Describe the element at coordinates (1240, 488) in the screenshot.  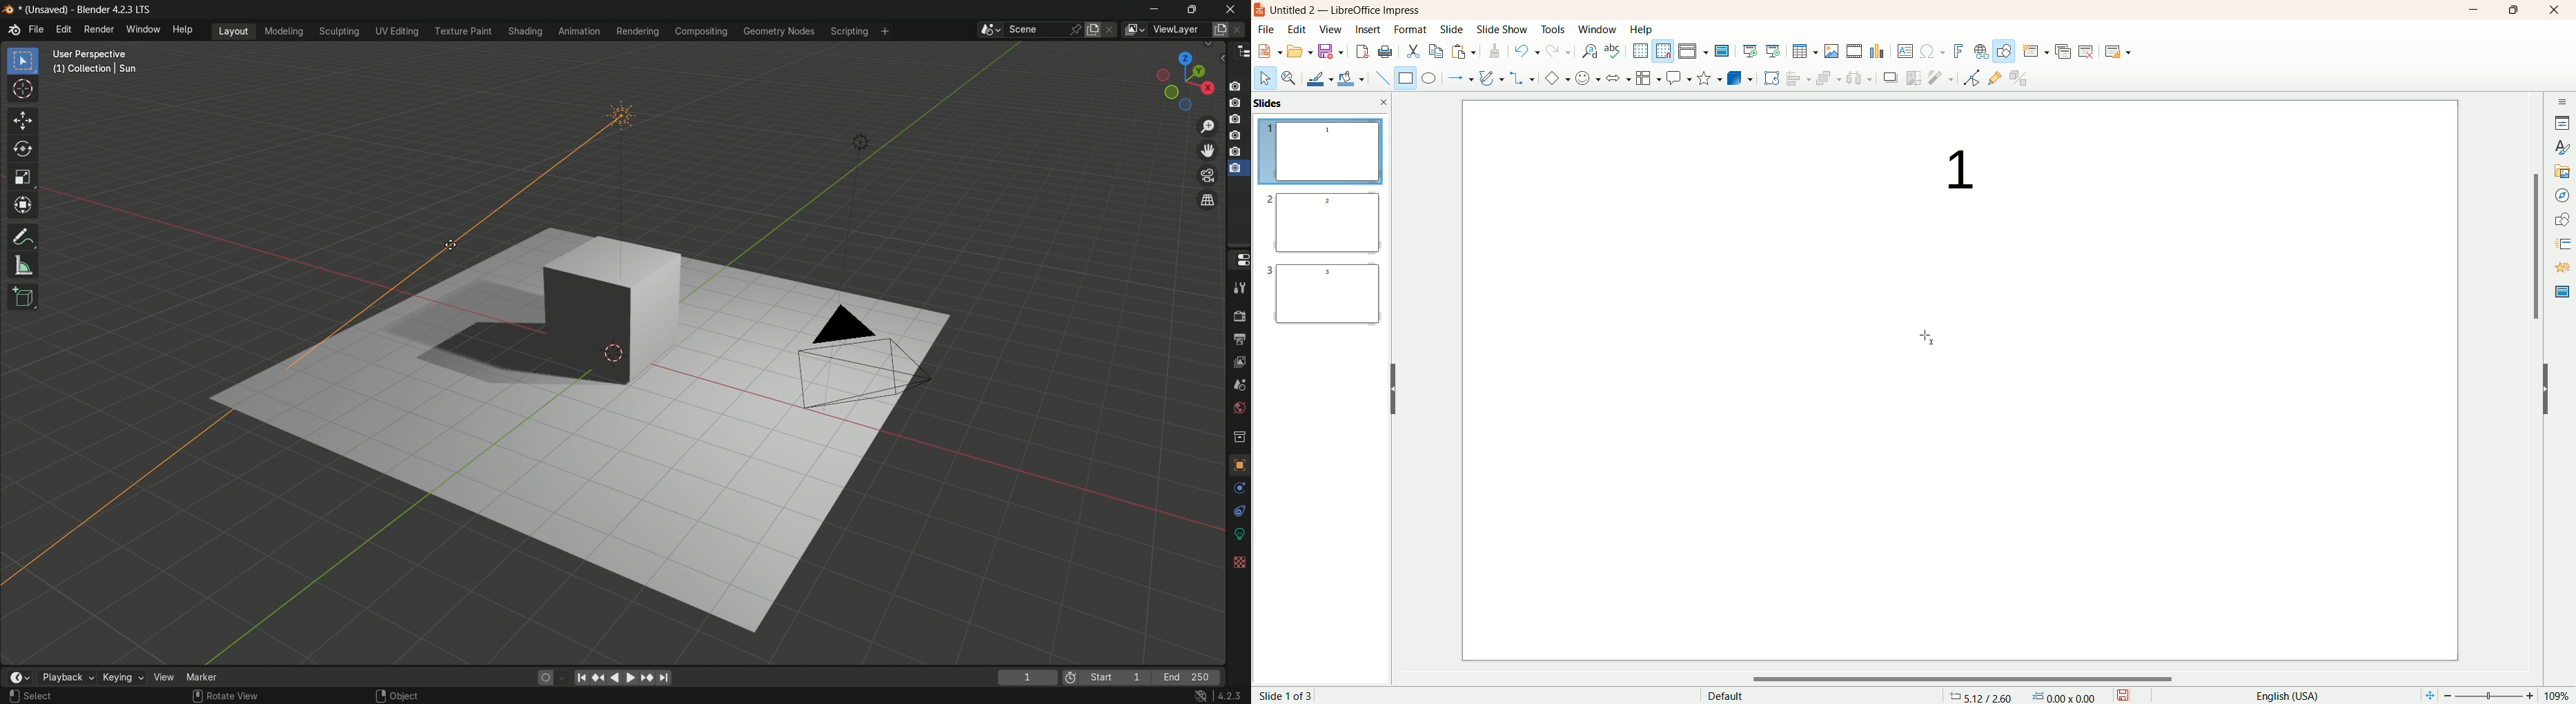
I see `physics` at that location.